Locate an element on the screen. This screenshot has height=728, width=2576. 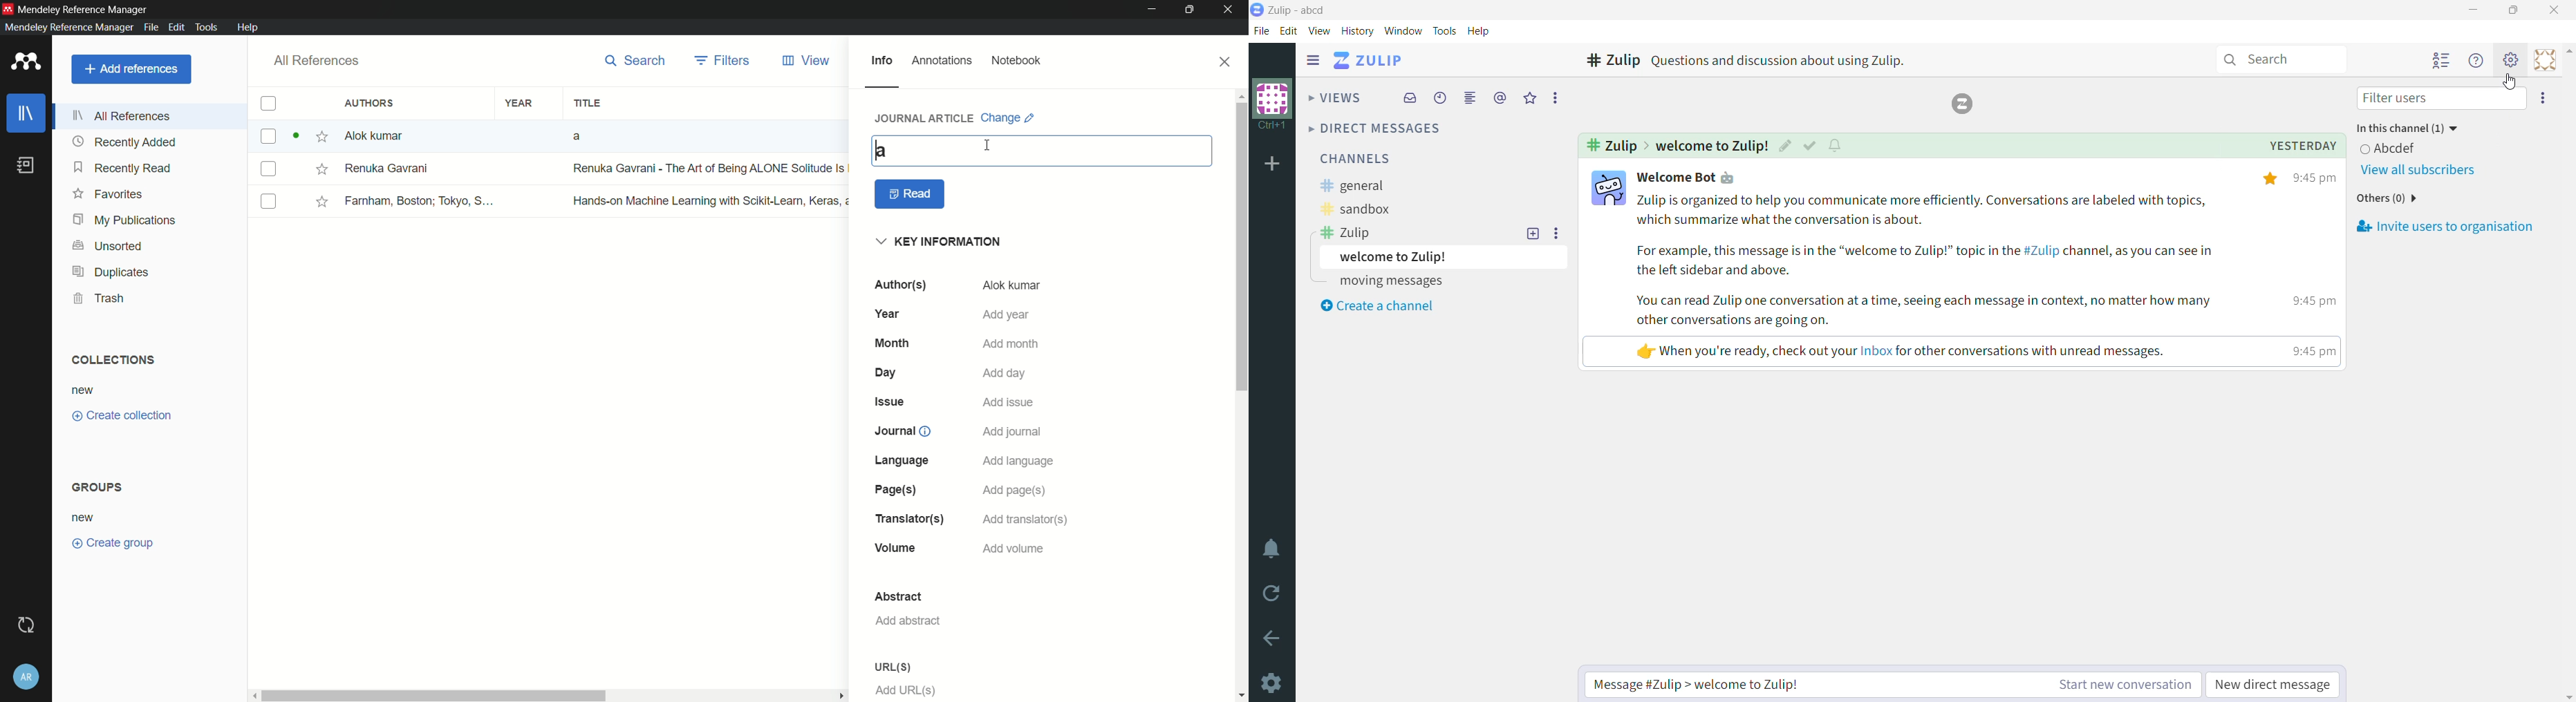
Window is located at coordinates (1403, 30).